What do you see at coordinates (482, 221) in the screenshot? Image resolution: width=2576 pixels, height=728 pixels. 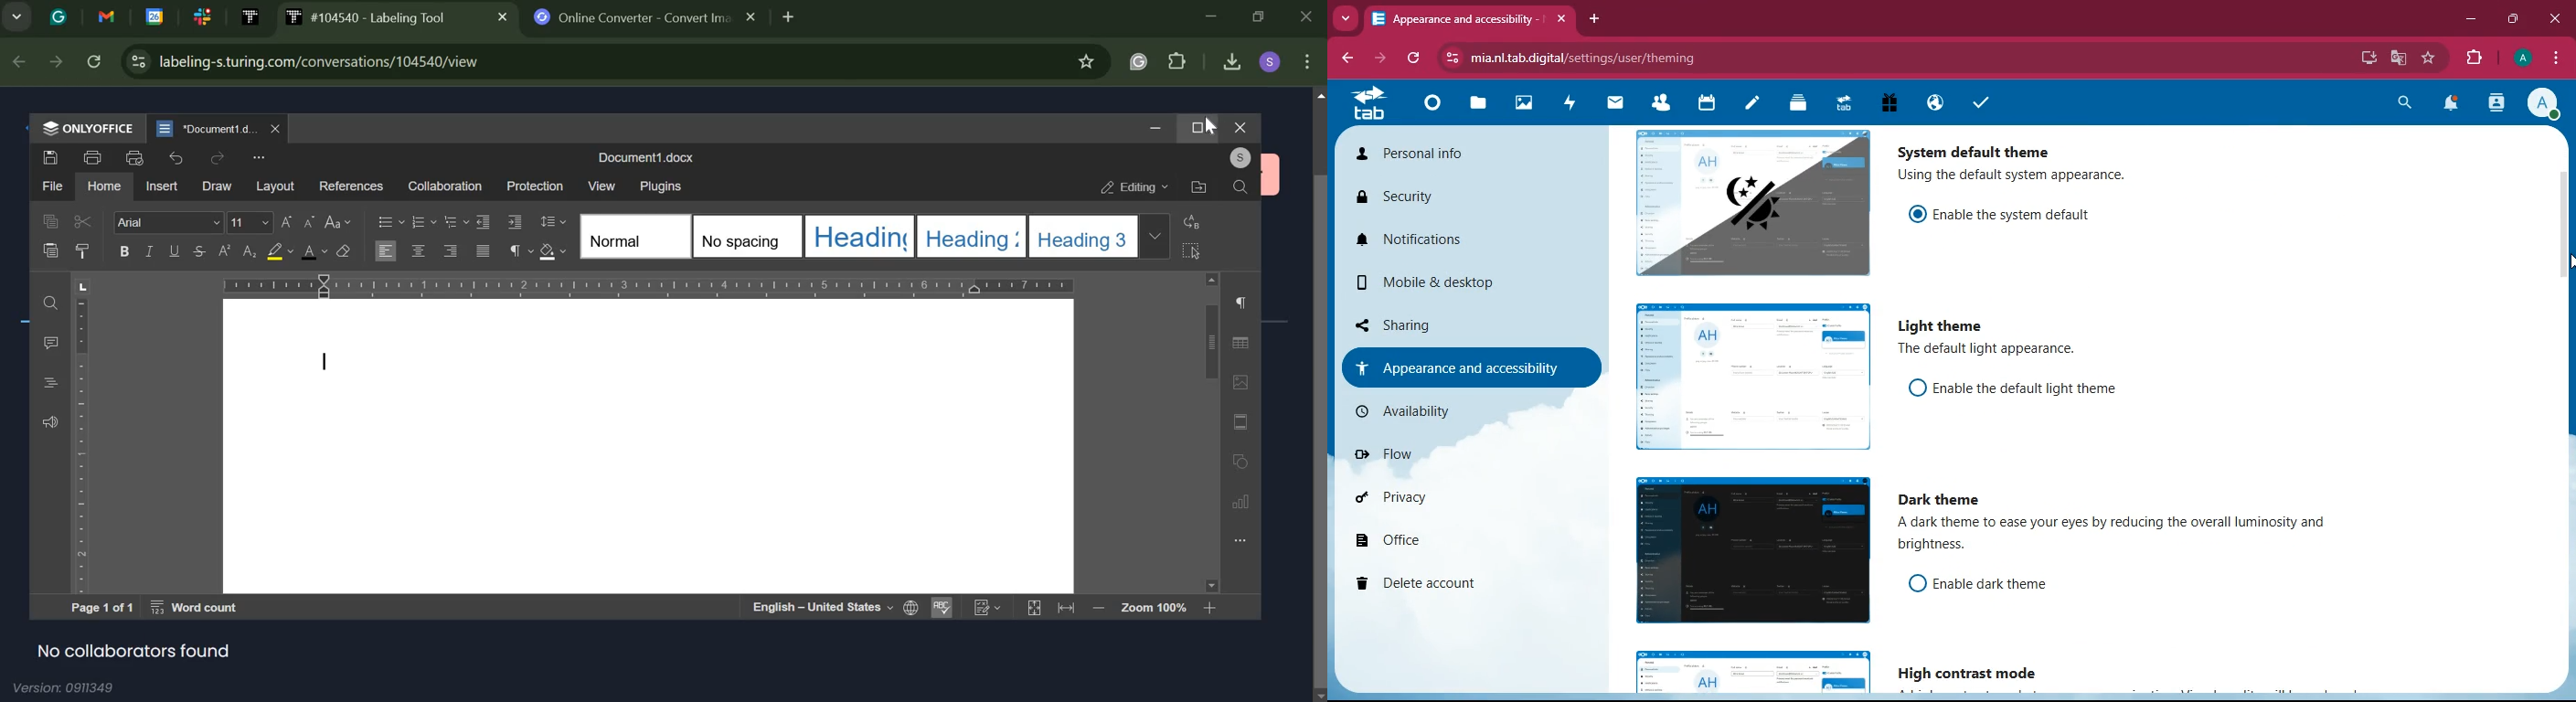 I see `decrease indent` at bounding box center [482, 221].